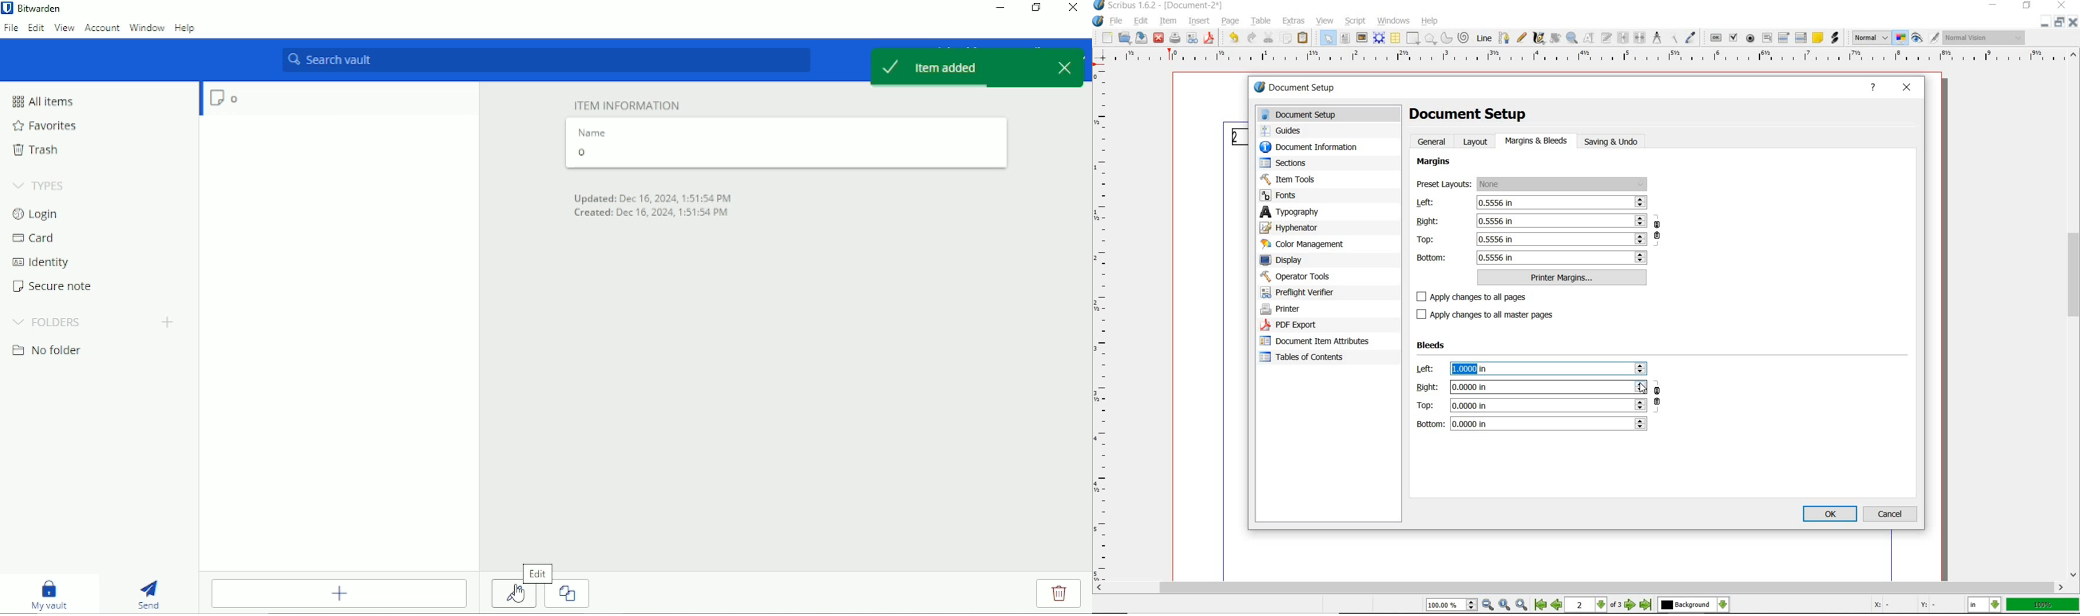 This screenshot has width=2100, height=616. What do you see at coordinates (544, 61) in the screenshot?
I see `Search vault` at bounding box center [544, 61].